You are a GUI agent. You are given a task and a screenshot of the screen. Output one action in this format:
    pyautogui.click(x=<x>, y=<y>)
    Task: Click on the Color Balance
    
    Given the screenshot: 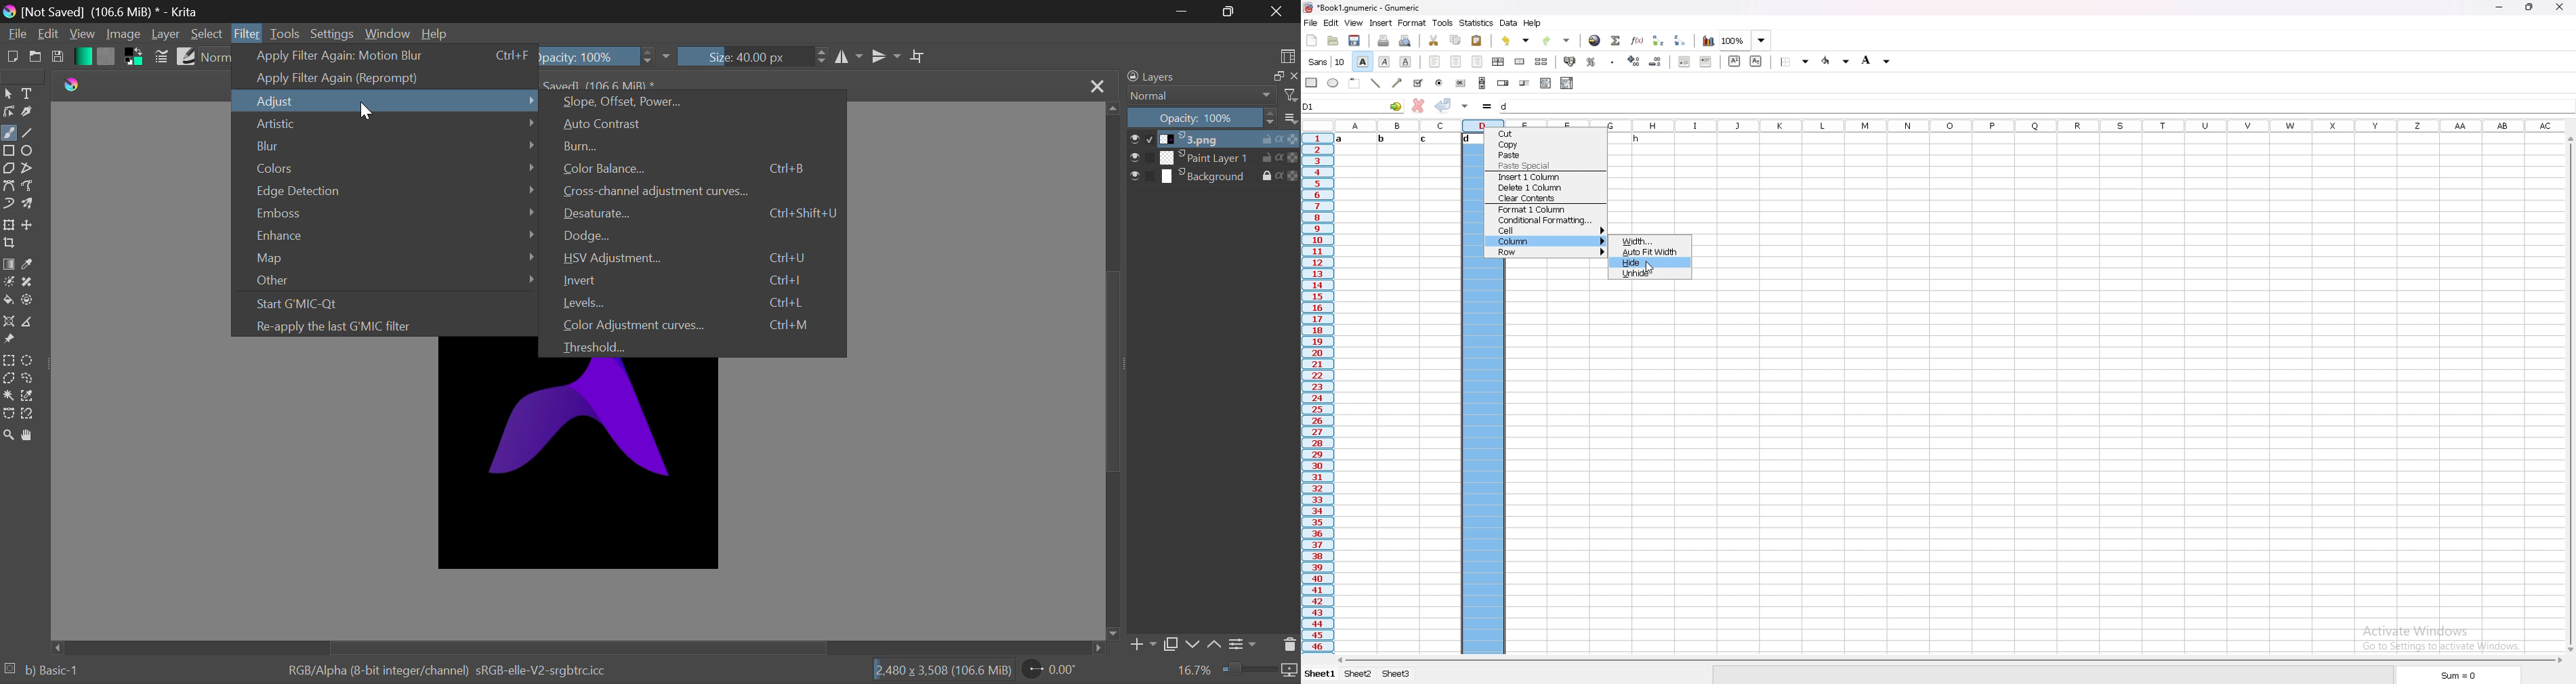 What is the action you would take?
    pyautogui.click(x=700, y=168)
    